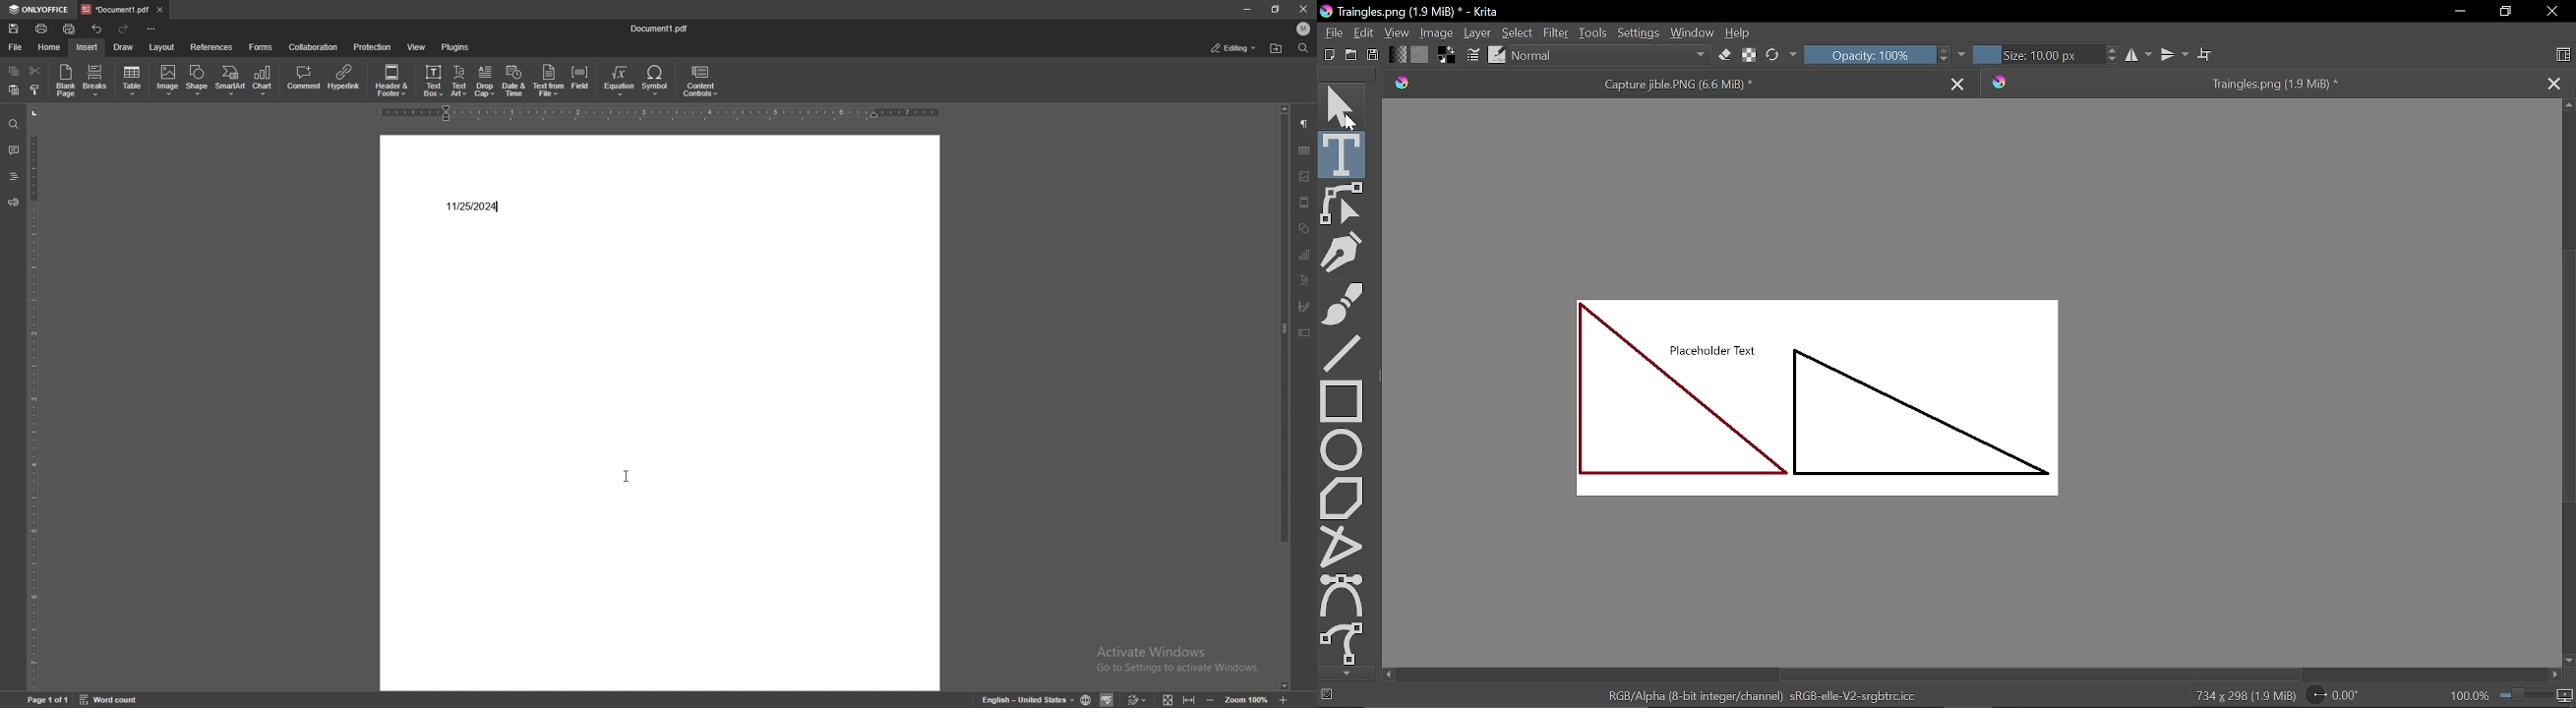 The height and width of the screenshot is (728, 2576). What do you see at coordinates (550, 80) in the screenshot?
I see `text from file` at bounding box center [550, 80].